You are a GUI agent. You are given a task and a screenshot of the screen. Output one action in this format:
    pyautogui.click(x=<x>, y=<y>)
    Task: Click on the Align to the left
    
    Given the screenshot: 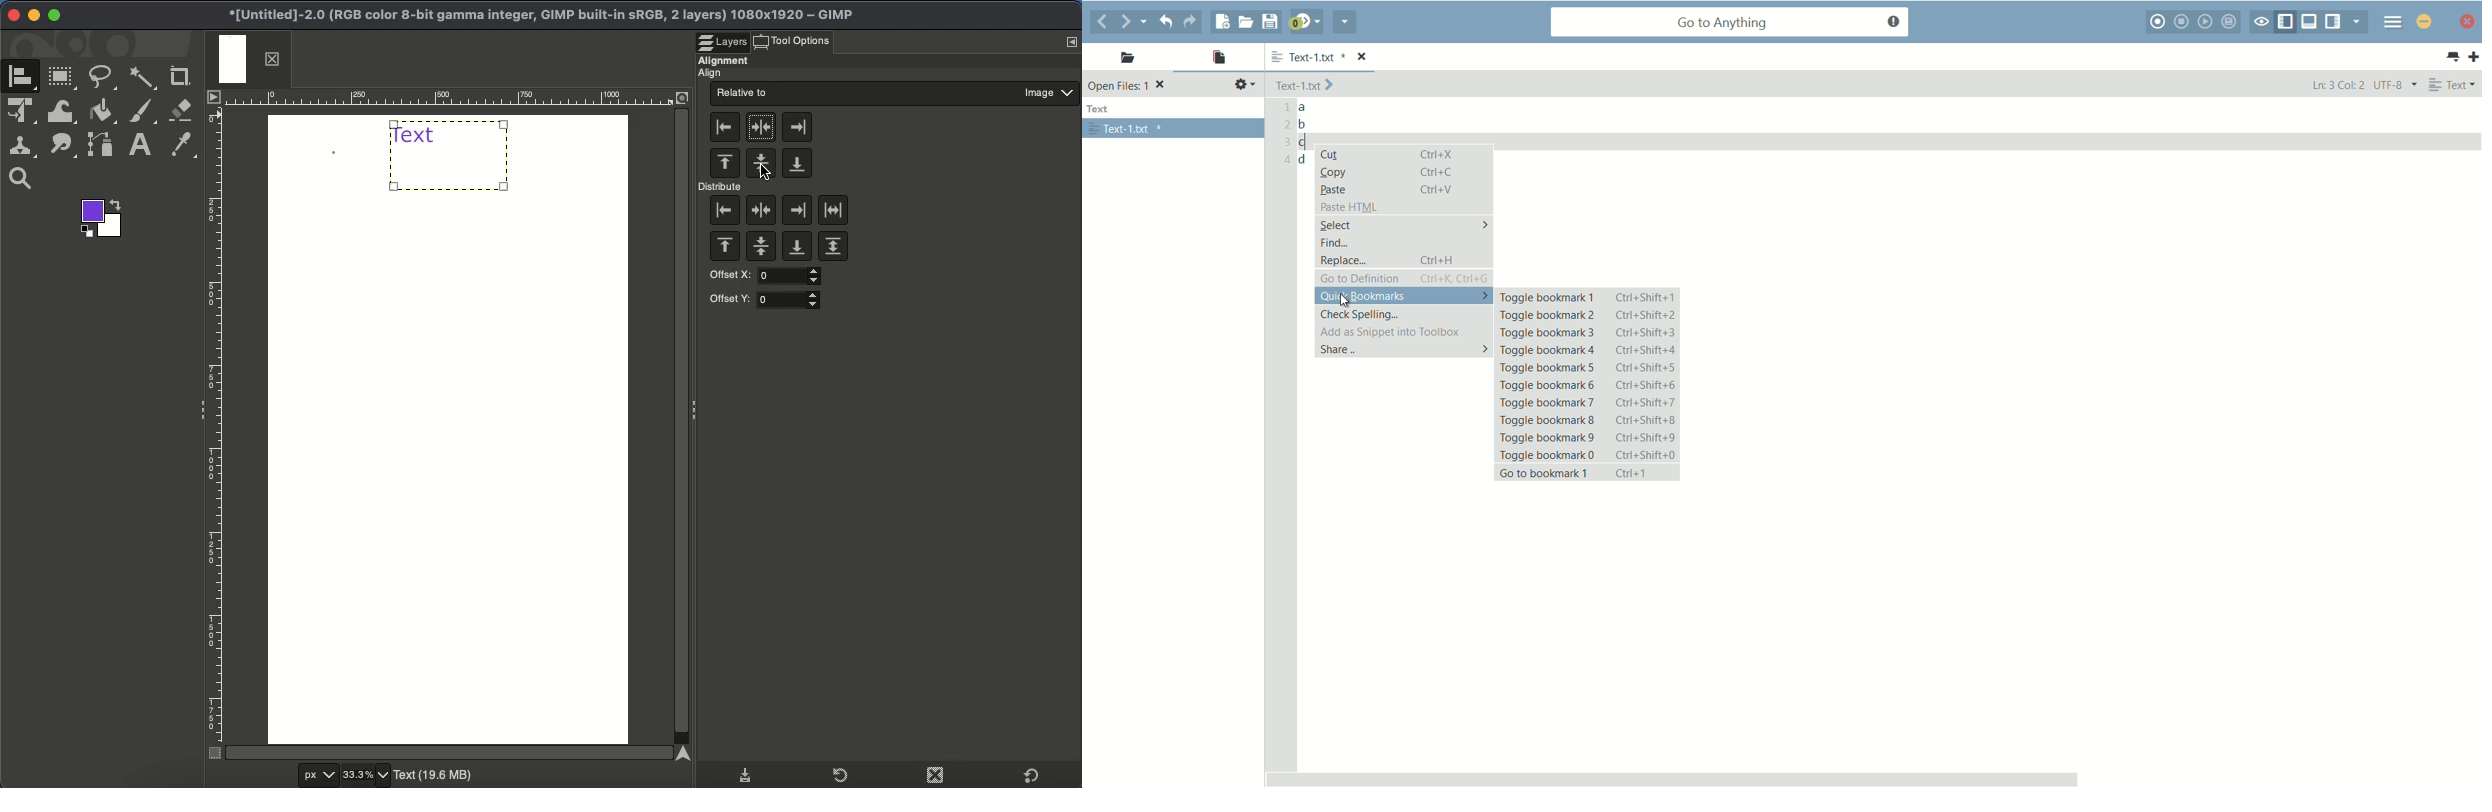 What is the action you would take?
    pyautogui.click(x=726, y=127)
    